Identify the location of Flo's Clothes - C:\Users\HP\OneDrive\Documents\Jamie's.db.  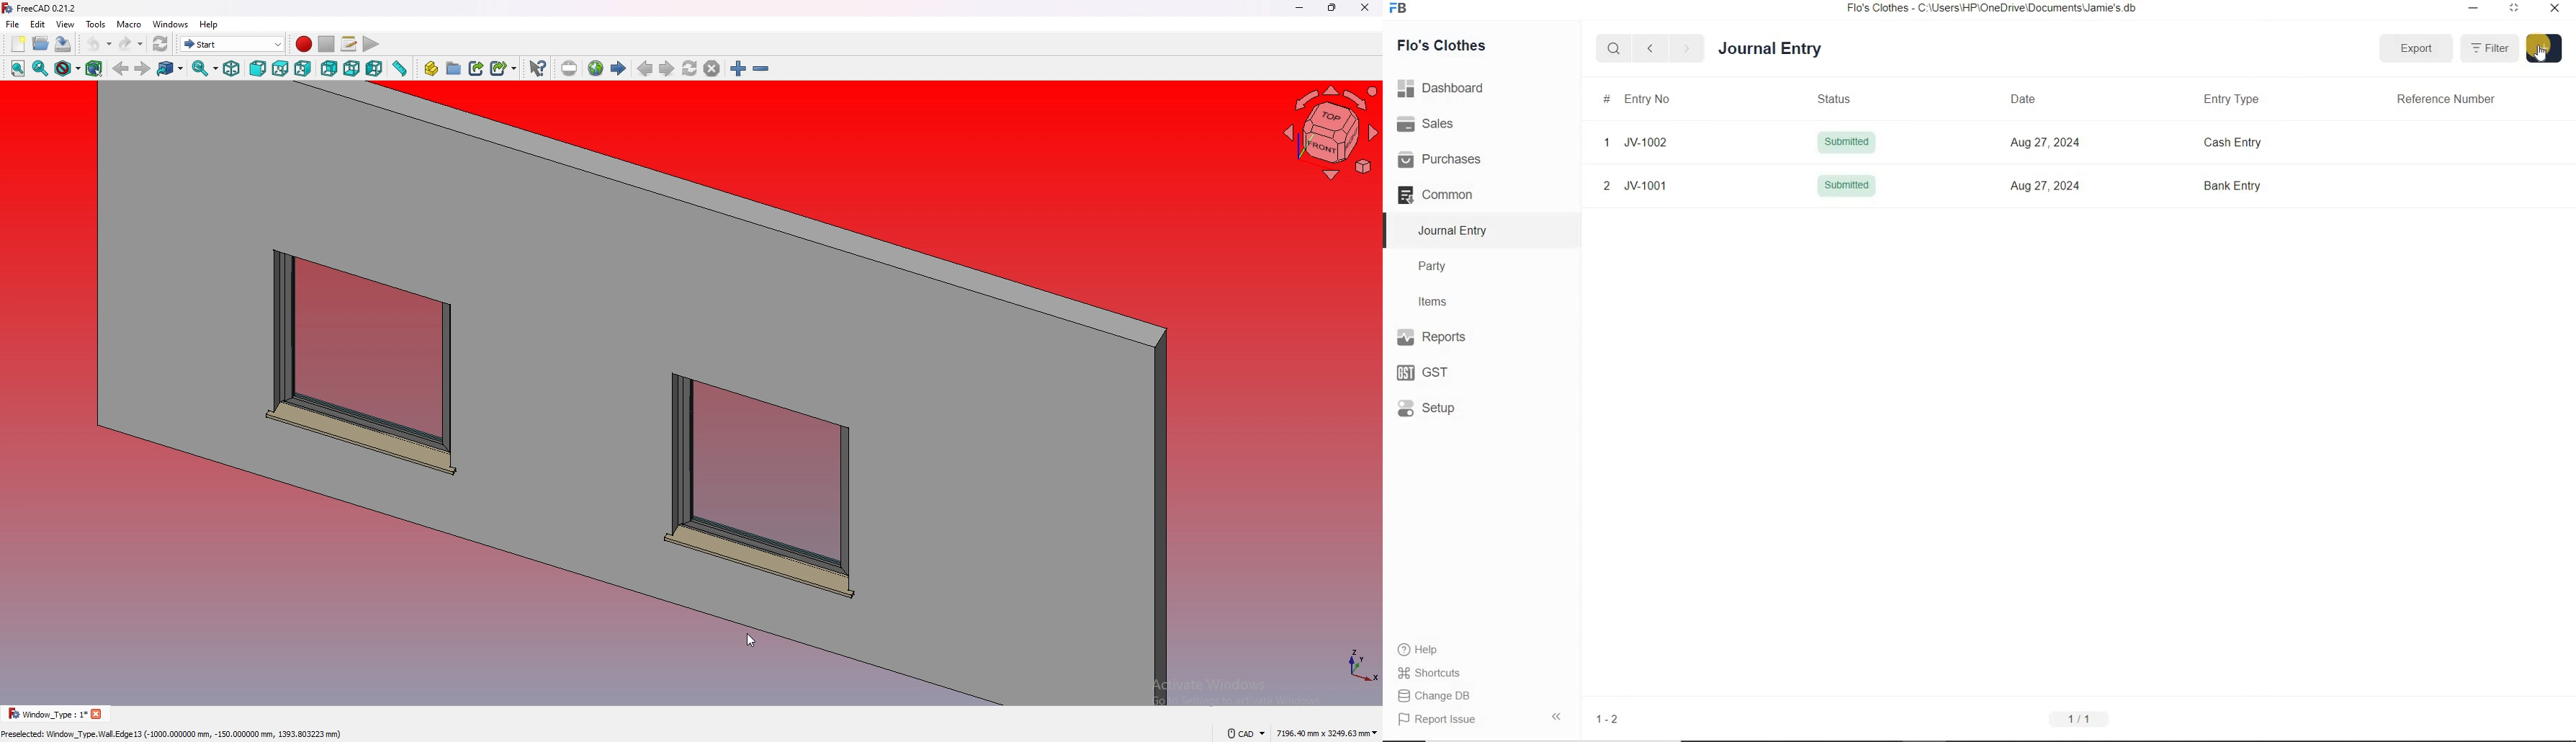
(1993, 10).